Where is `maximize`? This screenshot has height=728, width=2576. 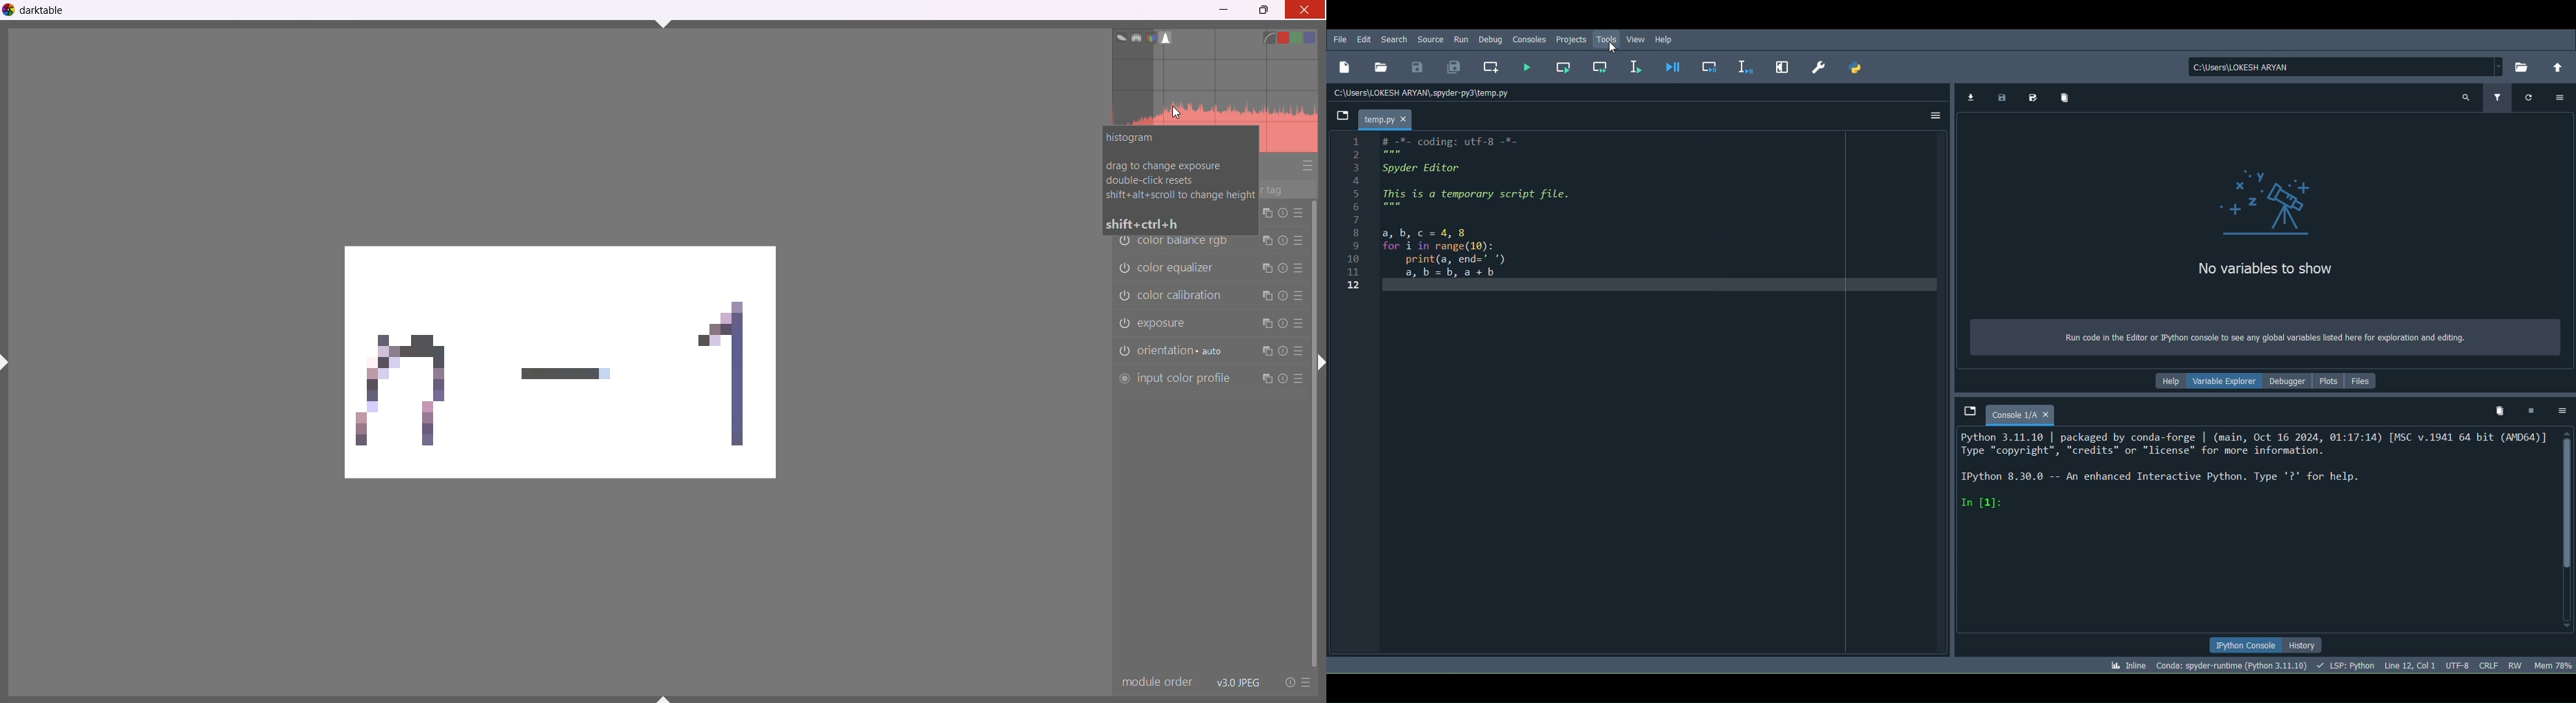
maximize is located at coordinates (1265, 12).